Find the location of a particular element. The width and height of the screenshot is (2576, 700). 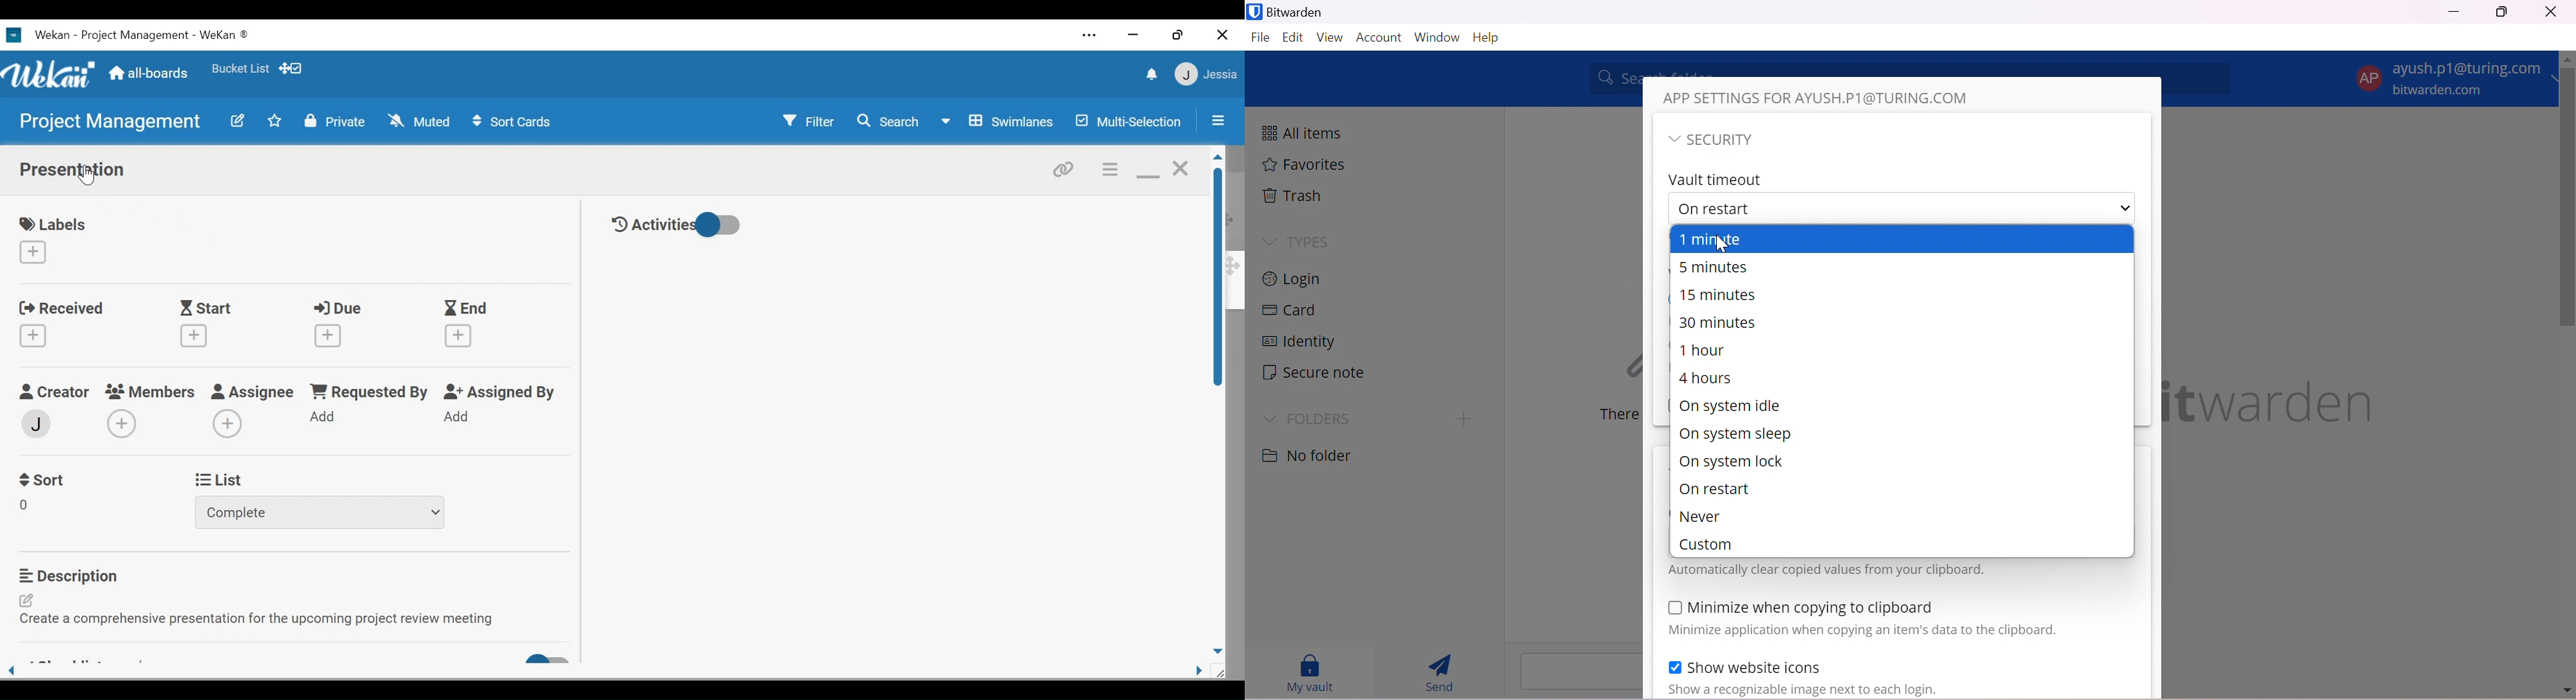

All boards is located at coordinates (151, 75).